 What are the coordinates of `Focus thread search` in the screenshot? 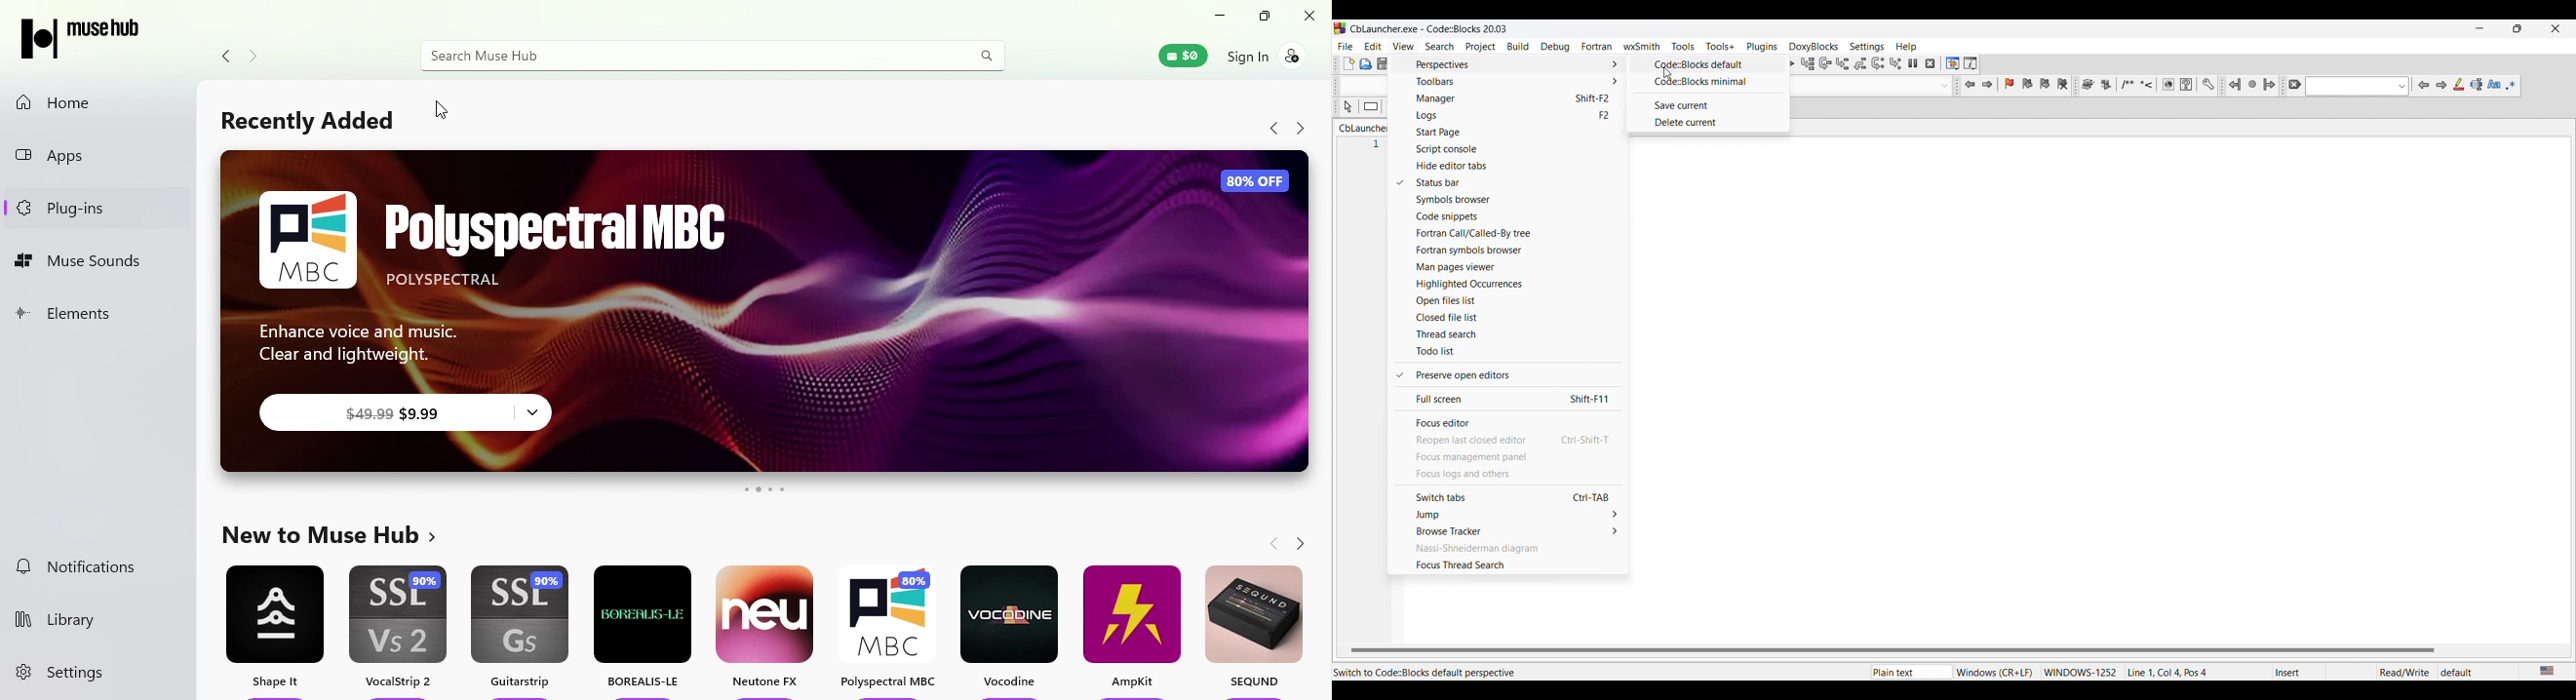 It's located at (1510, 565).